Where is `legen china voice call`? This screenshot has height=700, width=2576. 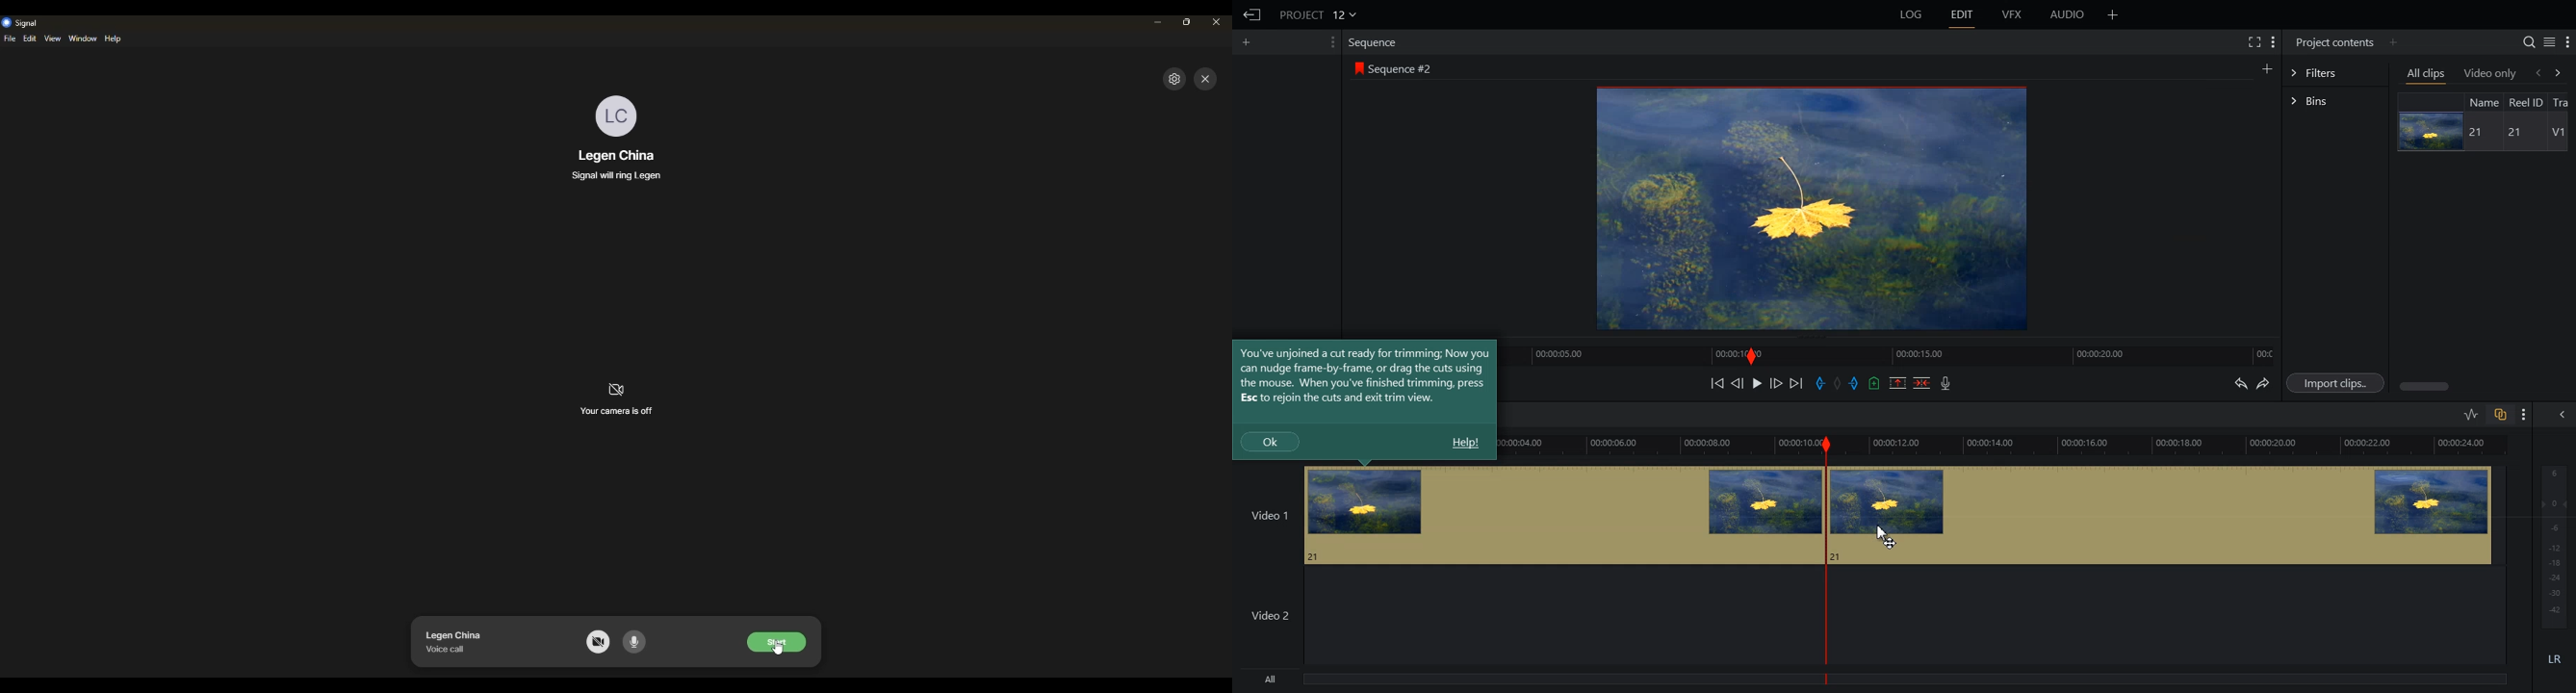
legen china voice call is located at coordinates (454, 640).